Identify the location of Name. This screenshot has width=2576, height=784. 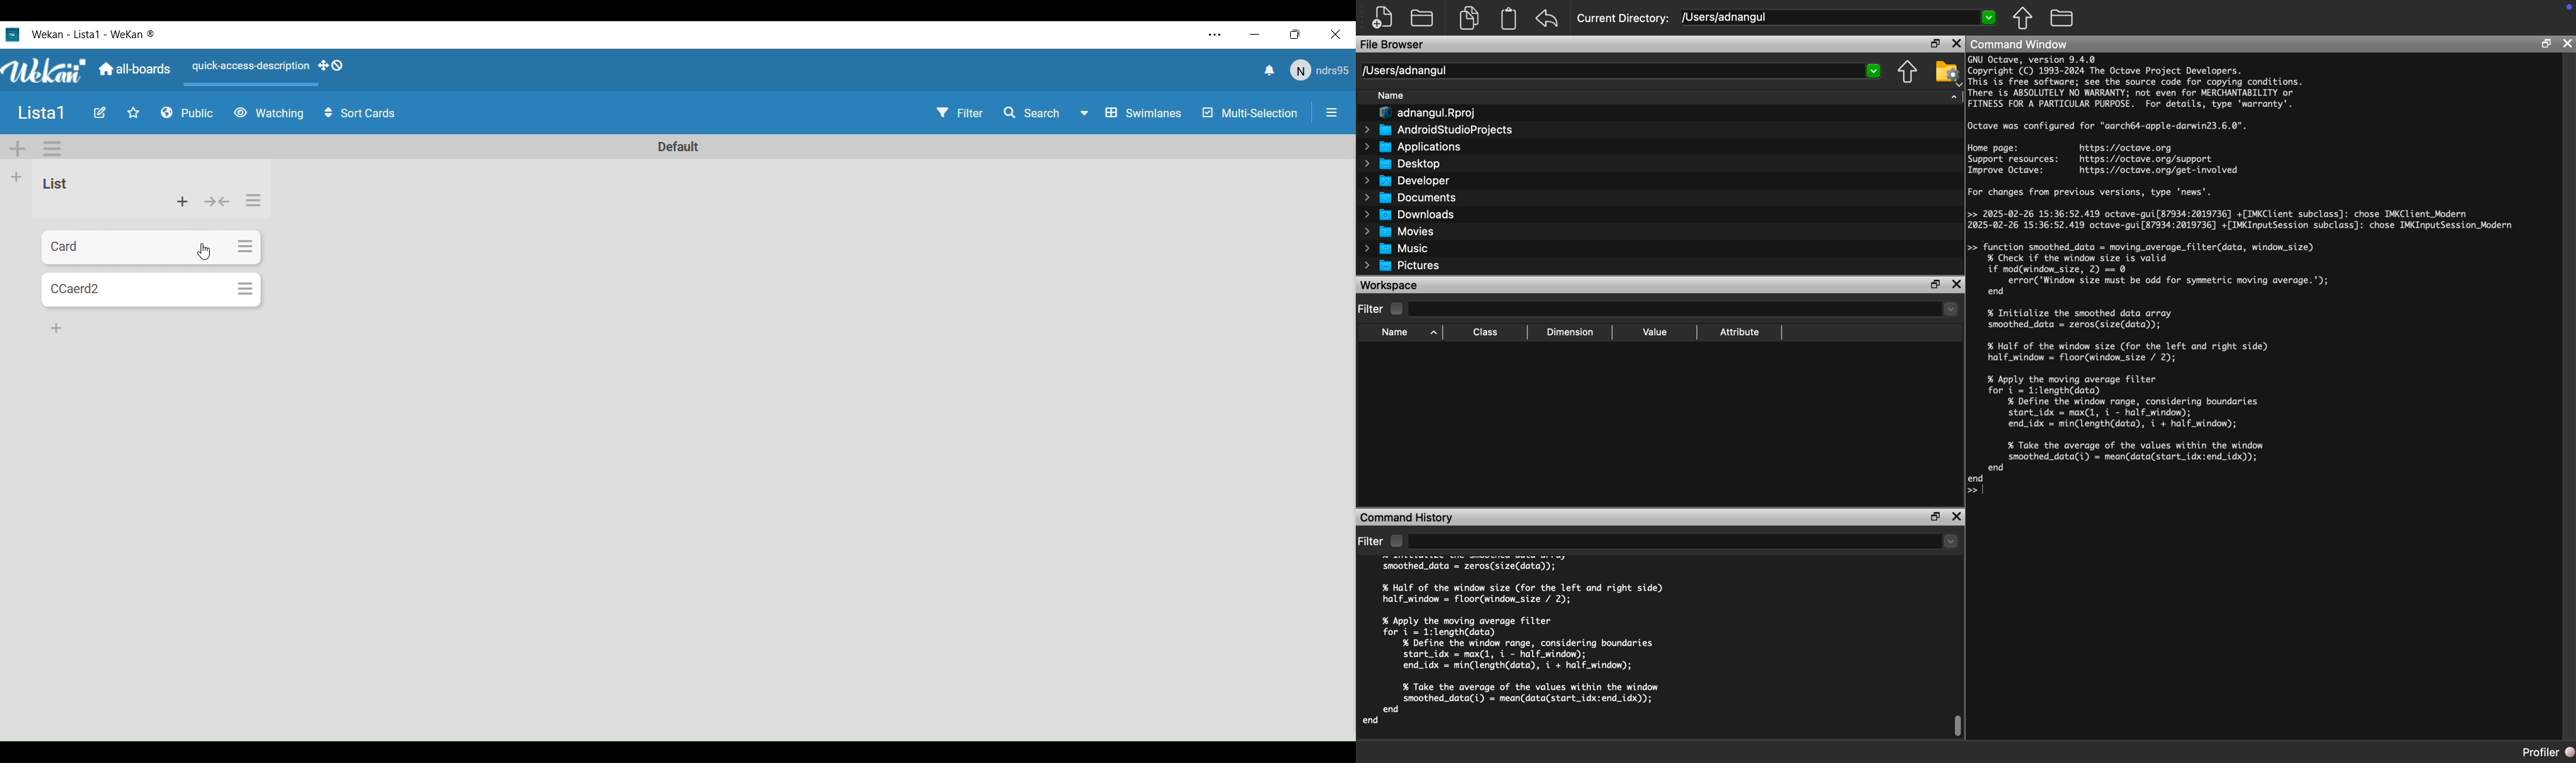
(1396, 333).